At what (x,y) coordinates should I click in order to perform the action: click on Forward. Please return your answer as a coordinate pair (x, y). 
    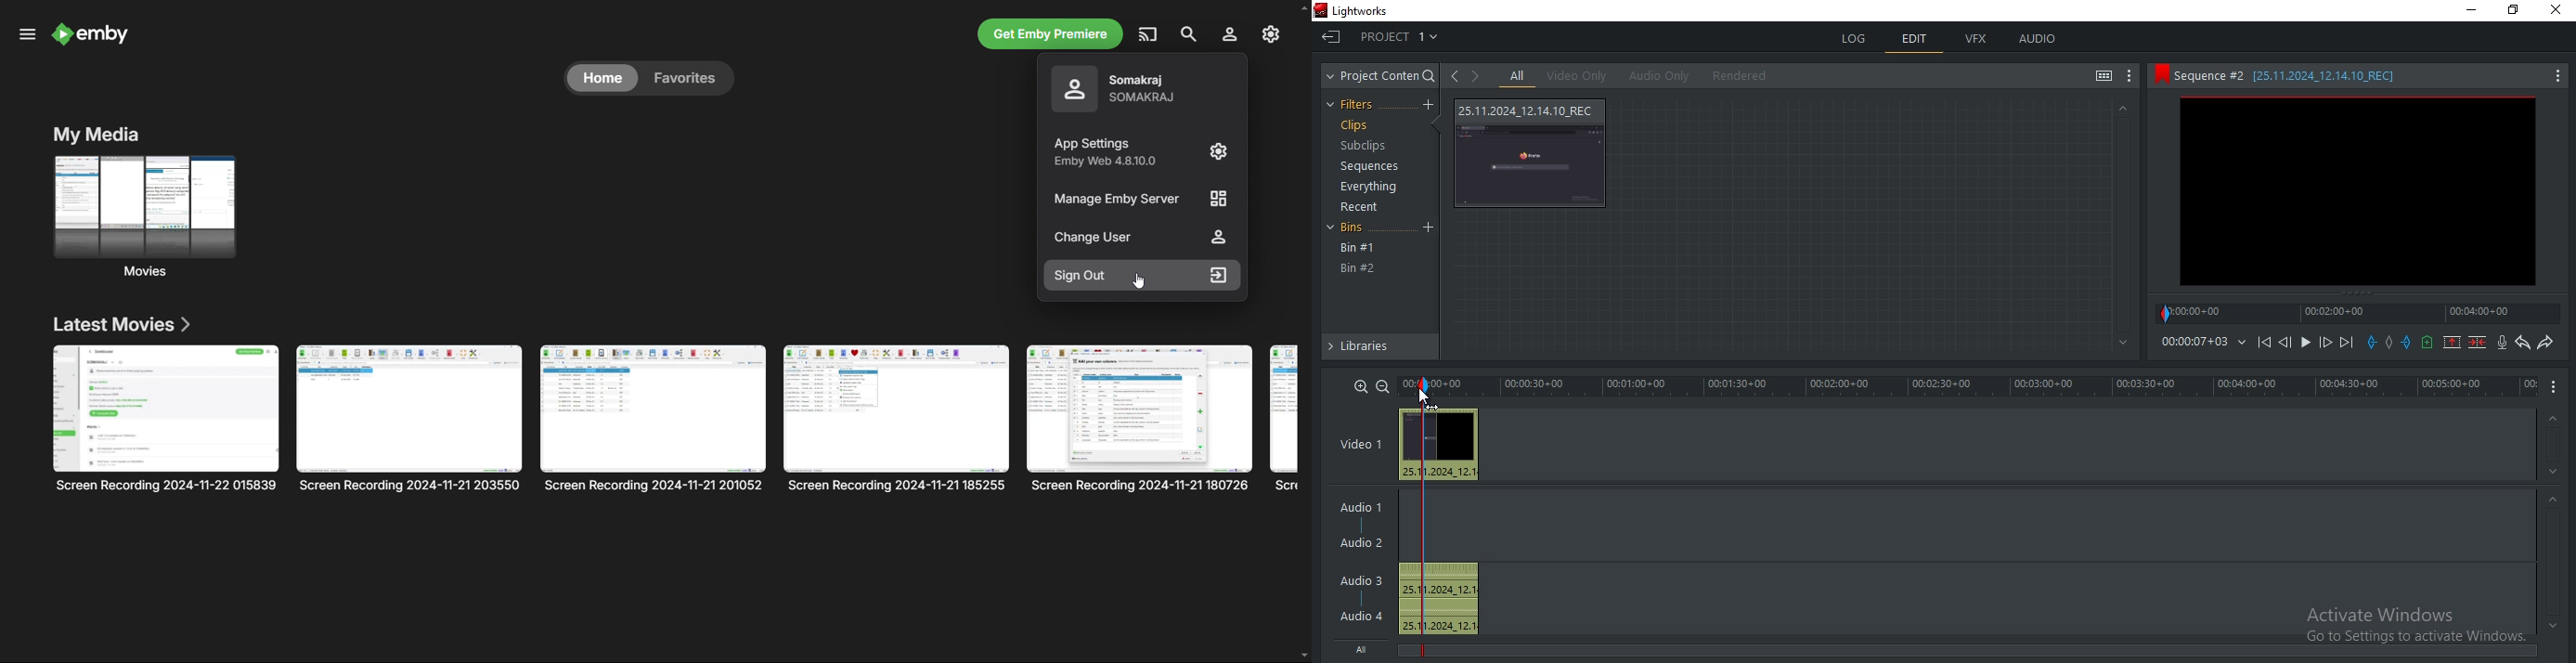
    Looking at the image, I should click on (2326, 343).